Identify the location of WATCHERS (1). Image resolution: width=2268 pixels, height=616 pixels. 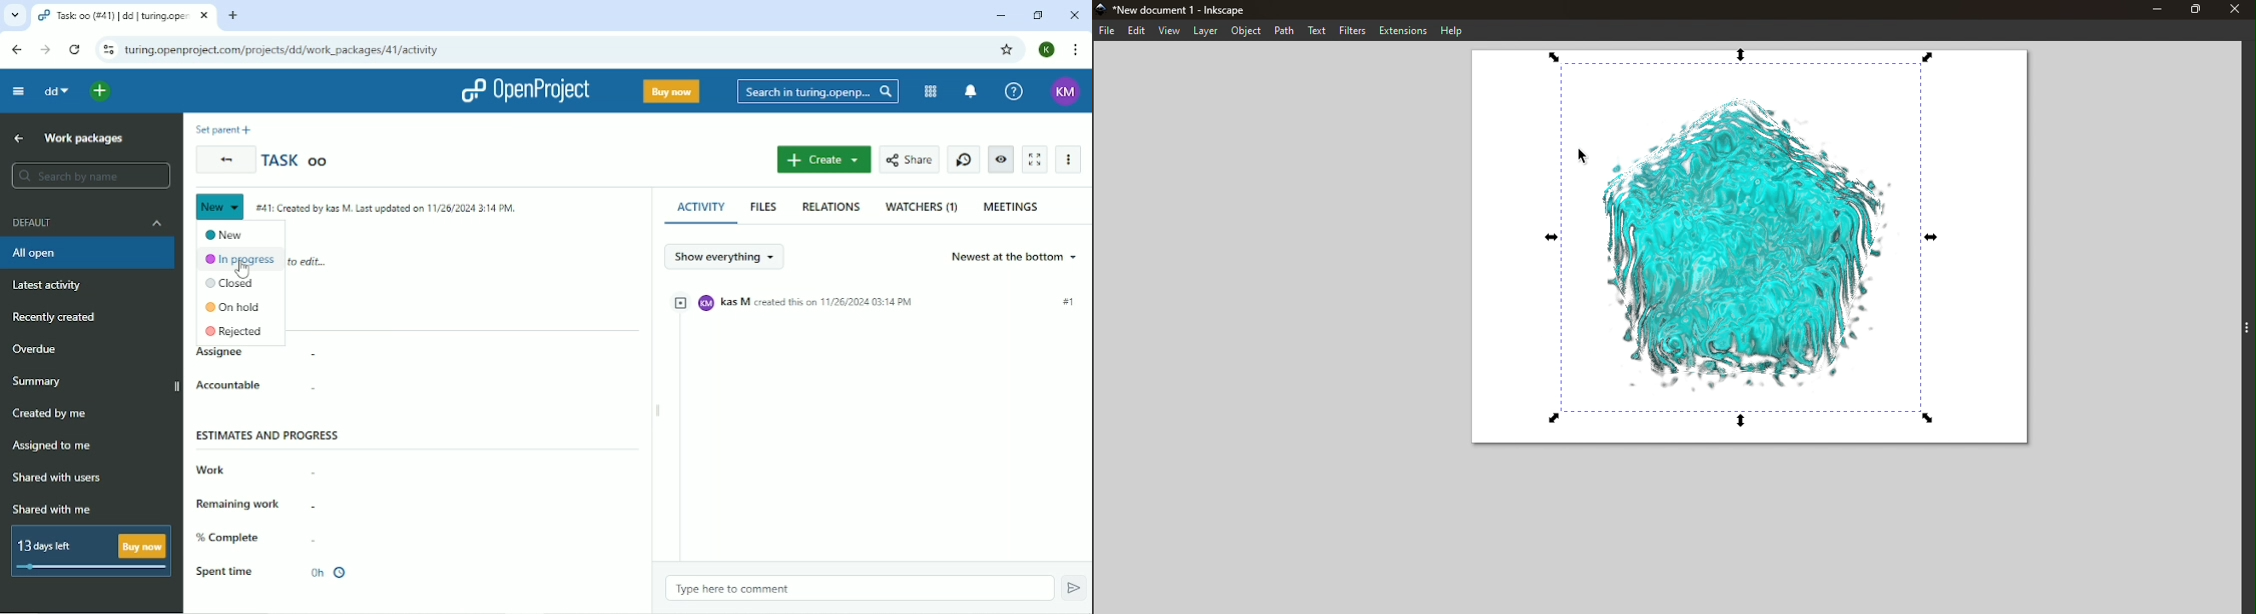
(921, 207).